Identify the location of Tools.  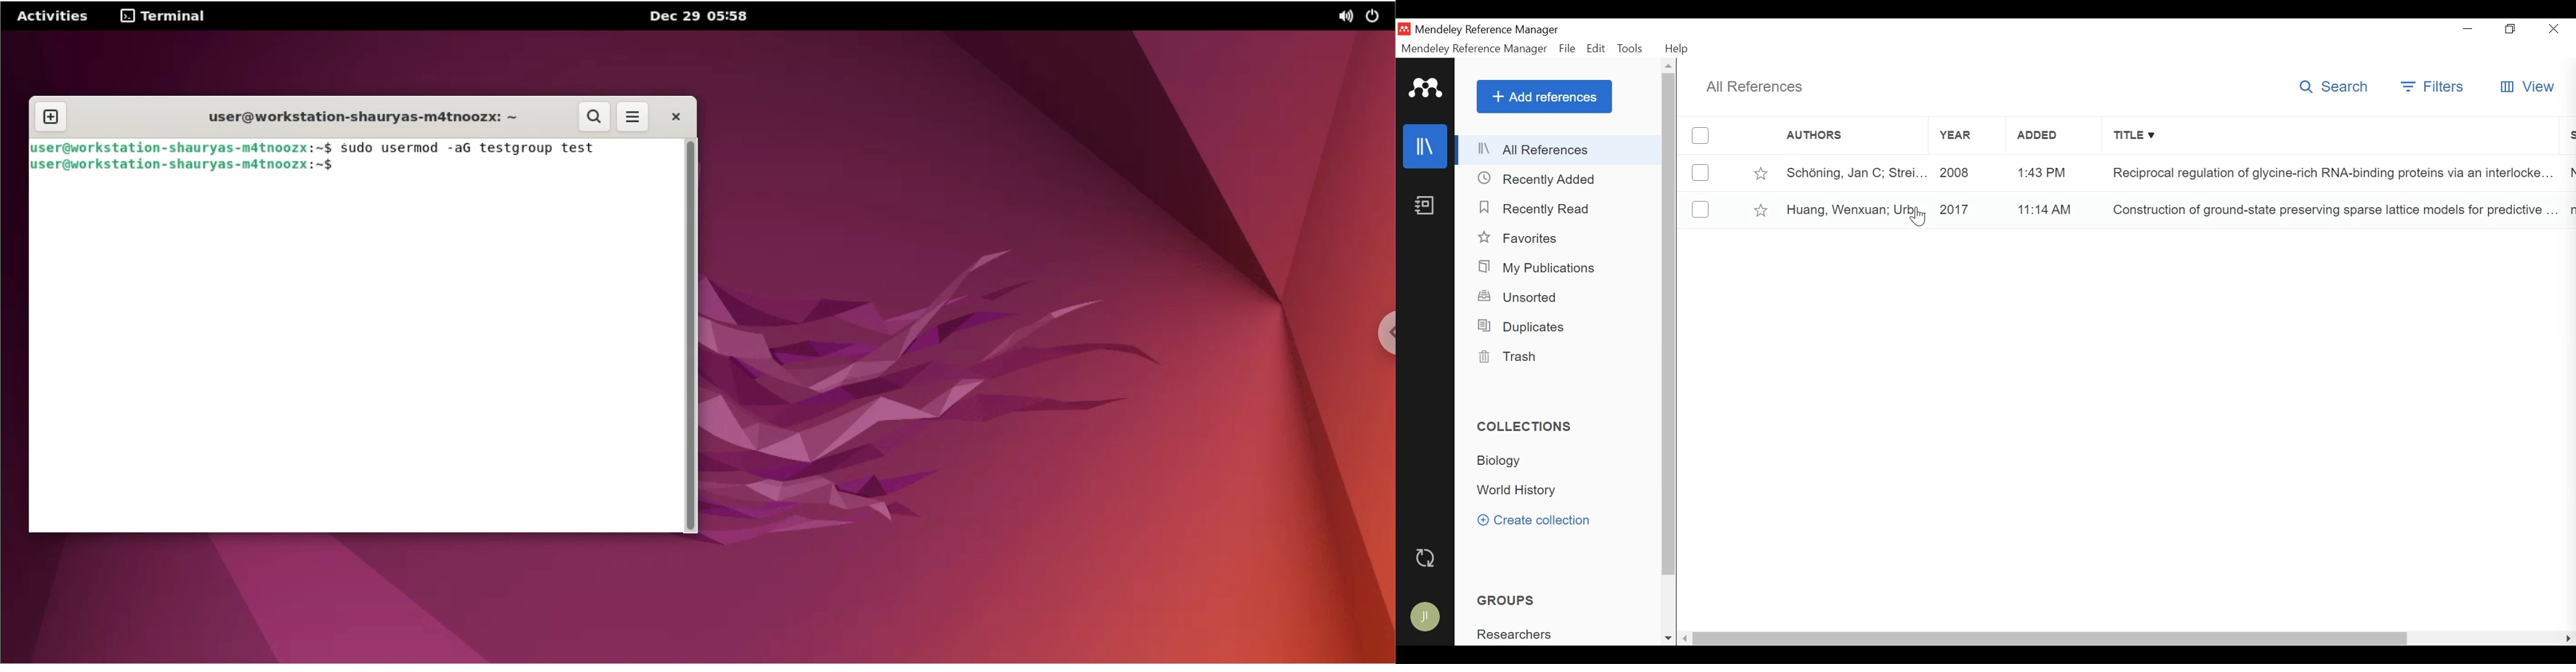
(1630, 49).